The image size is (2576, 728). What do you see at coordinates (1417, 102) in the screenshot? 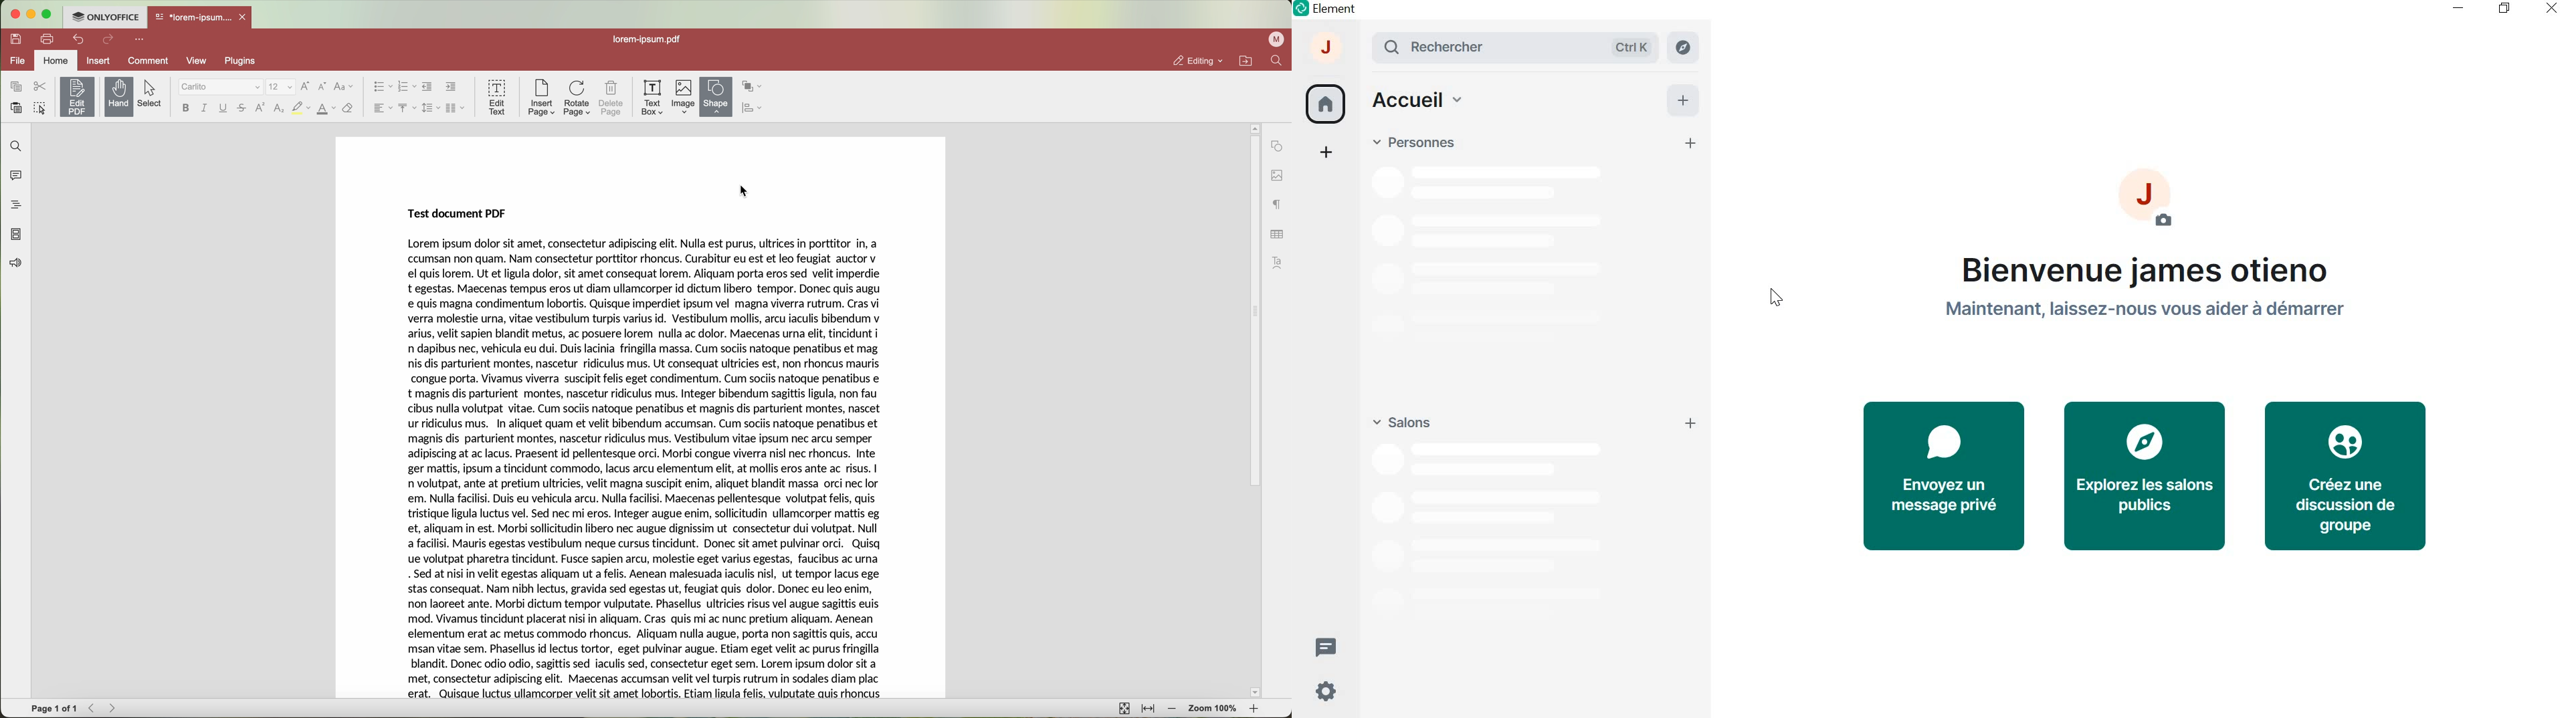
I see `Accueil` at bounding box center [1417, 102].